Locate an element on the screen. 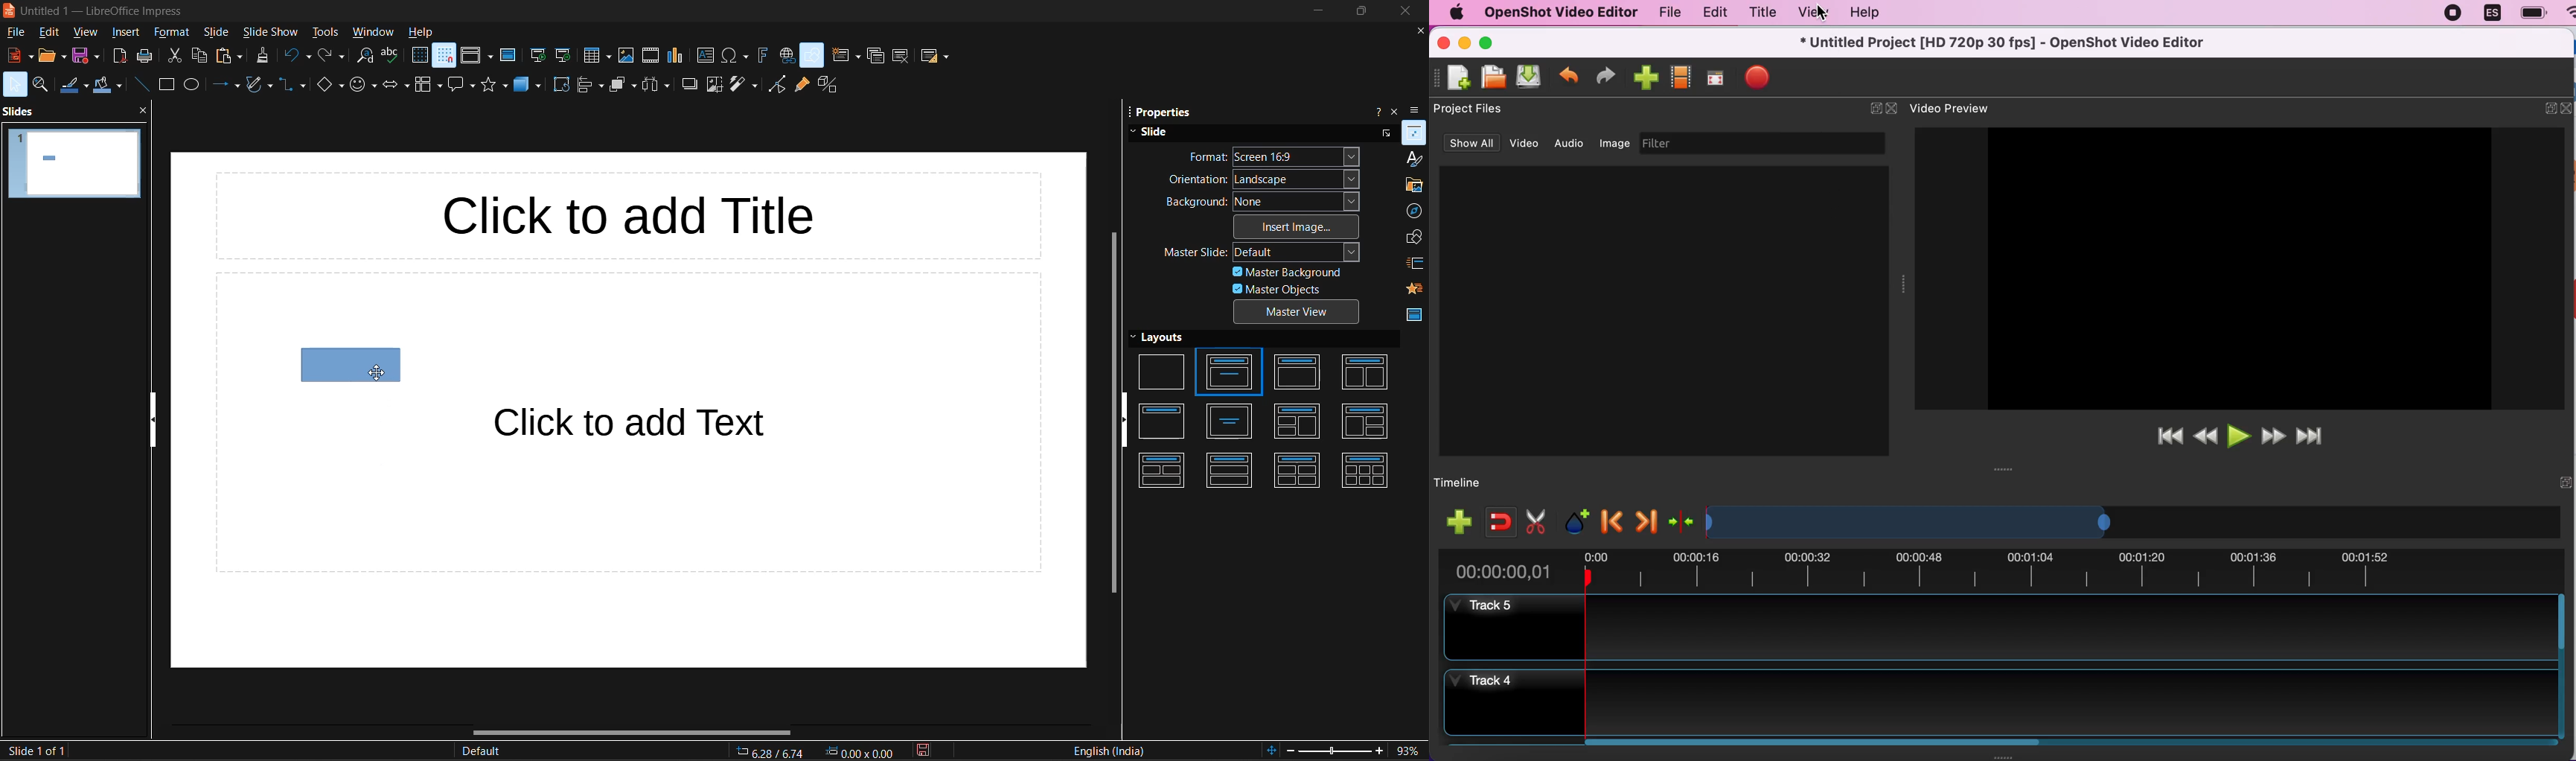 The width and height of the screenshot is (2576, 784). English(India) is located at coordinates (1110, 750).